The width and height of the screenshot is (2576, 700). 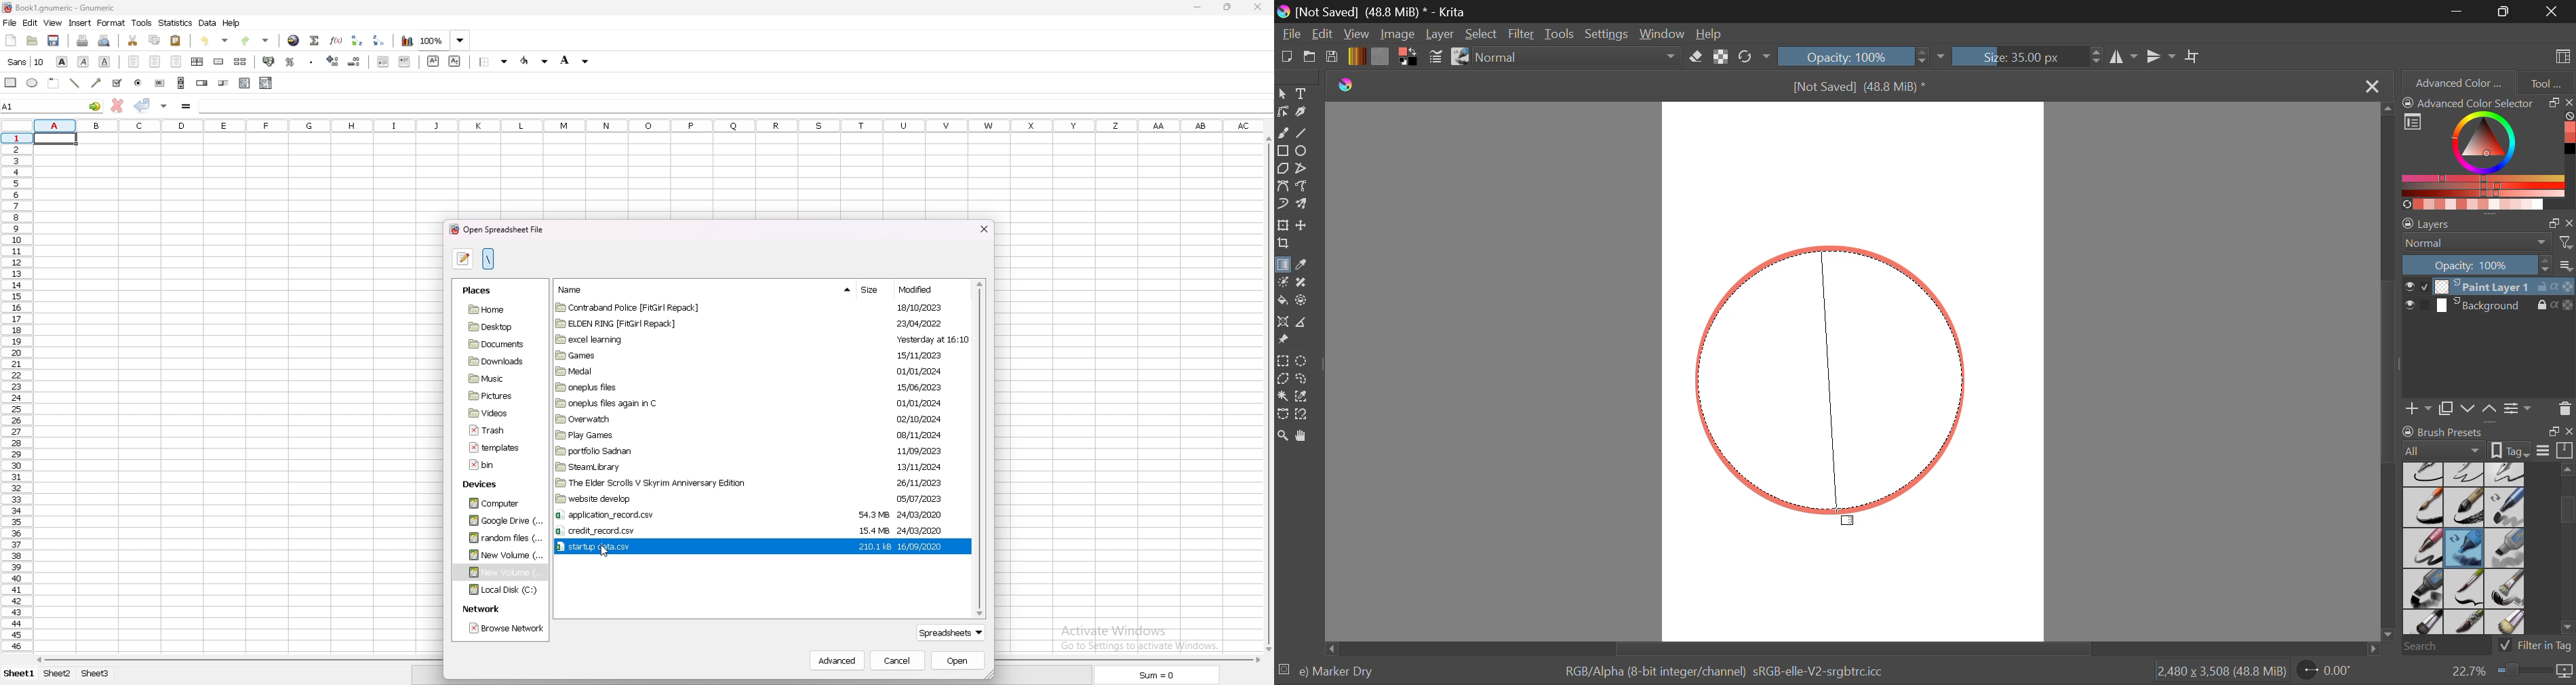 What do you see at coordinates (1435, 58) in the screenshot?
I see `Brush Settings` at bounding box center [1435, 58].